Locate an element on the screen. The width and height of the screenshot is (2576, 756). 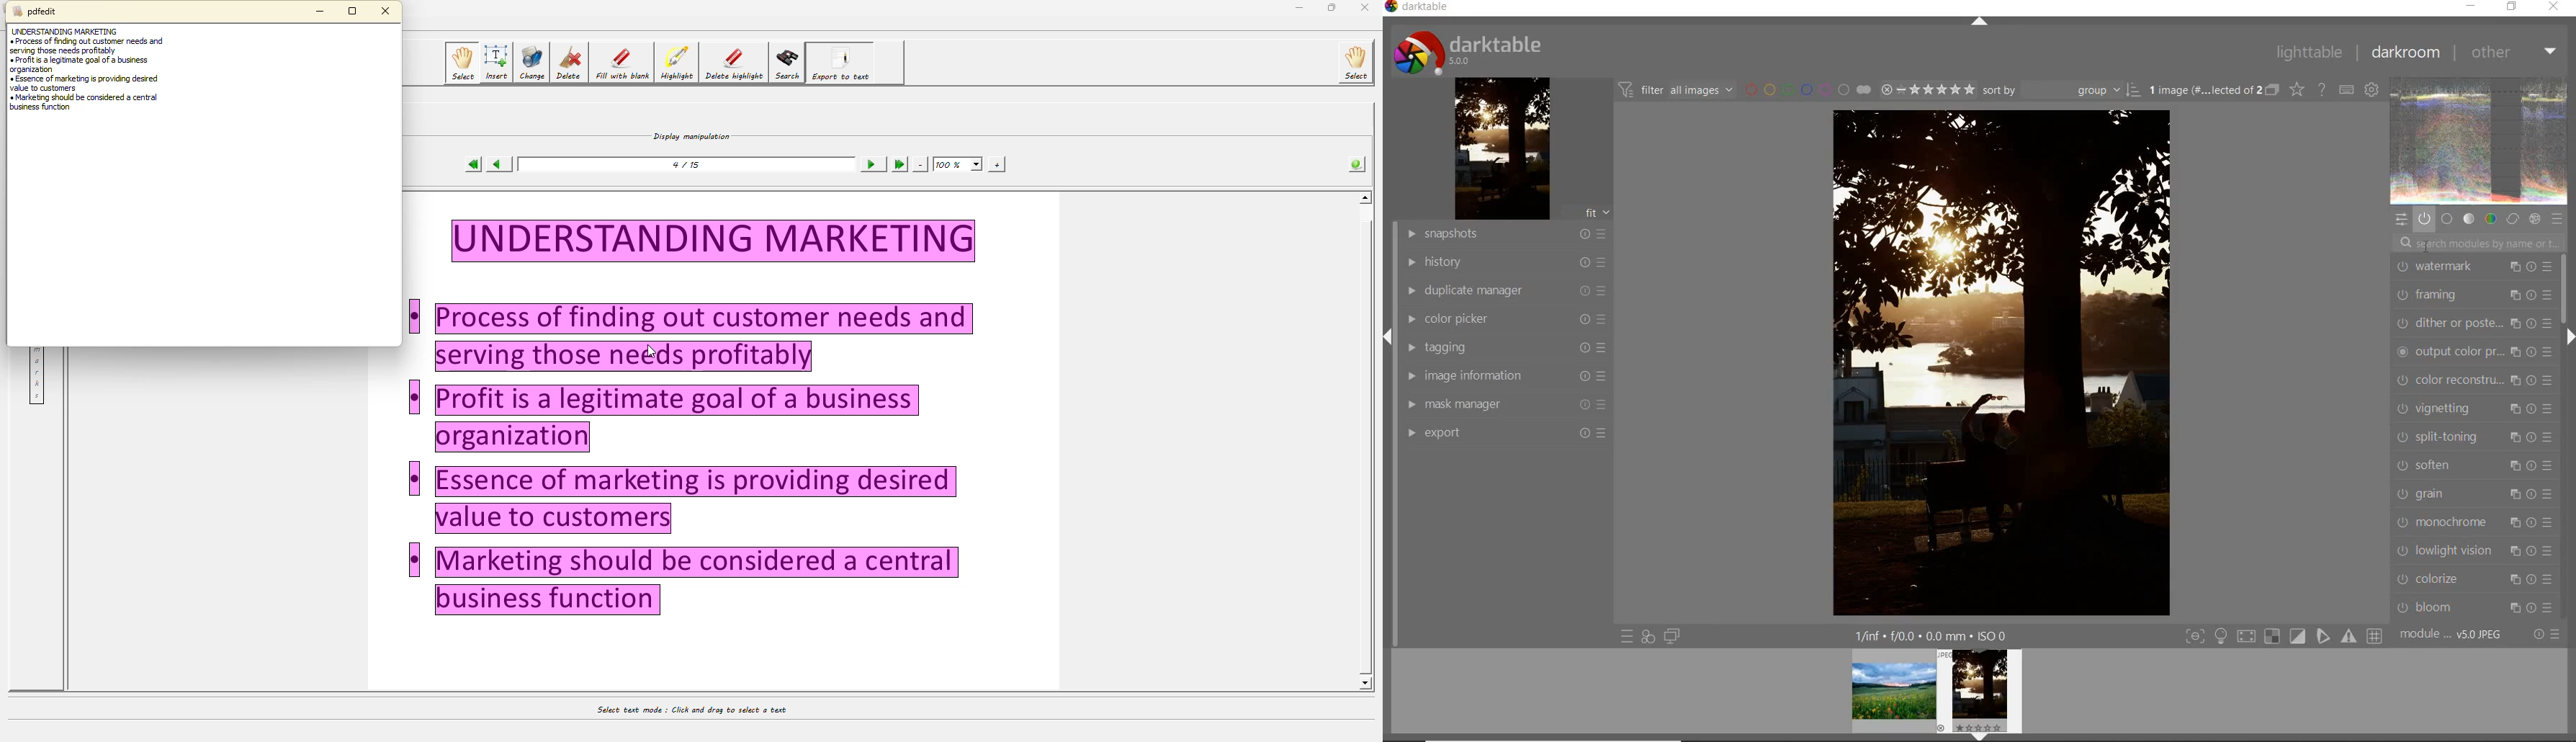
color reconstruction is located at coordinates (2475, 379).